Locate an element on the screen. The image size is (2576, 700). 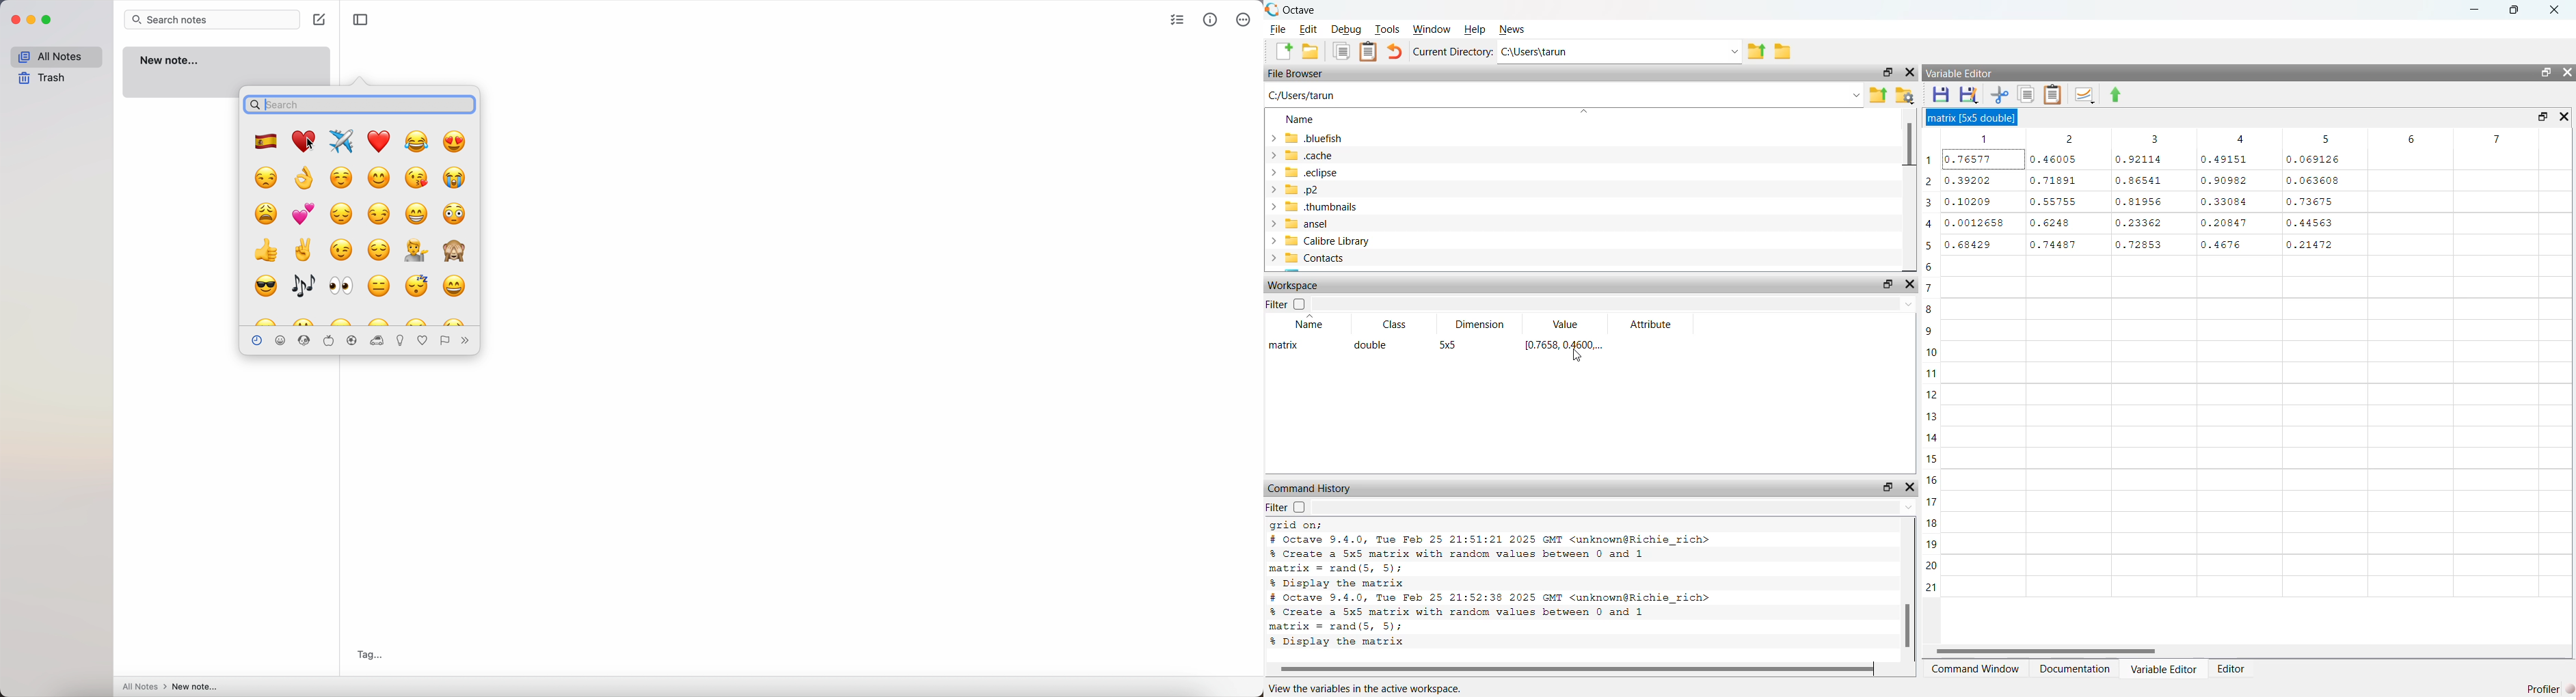
emoji is located at coordinates (343, 320).